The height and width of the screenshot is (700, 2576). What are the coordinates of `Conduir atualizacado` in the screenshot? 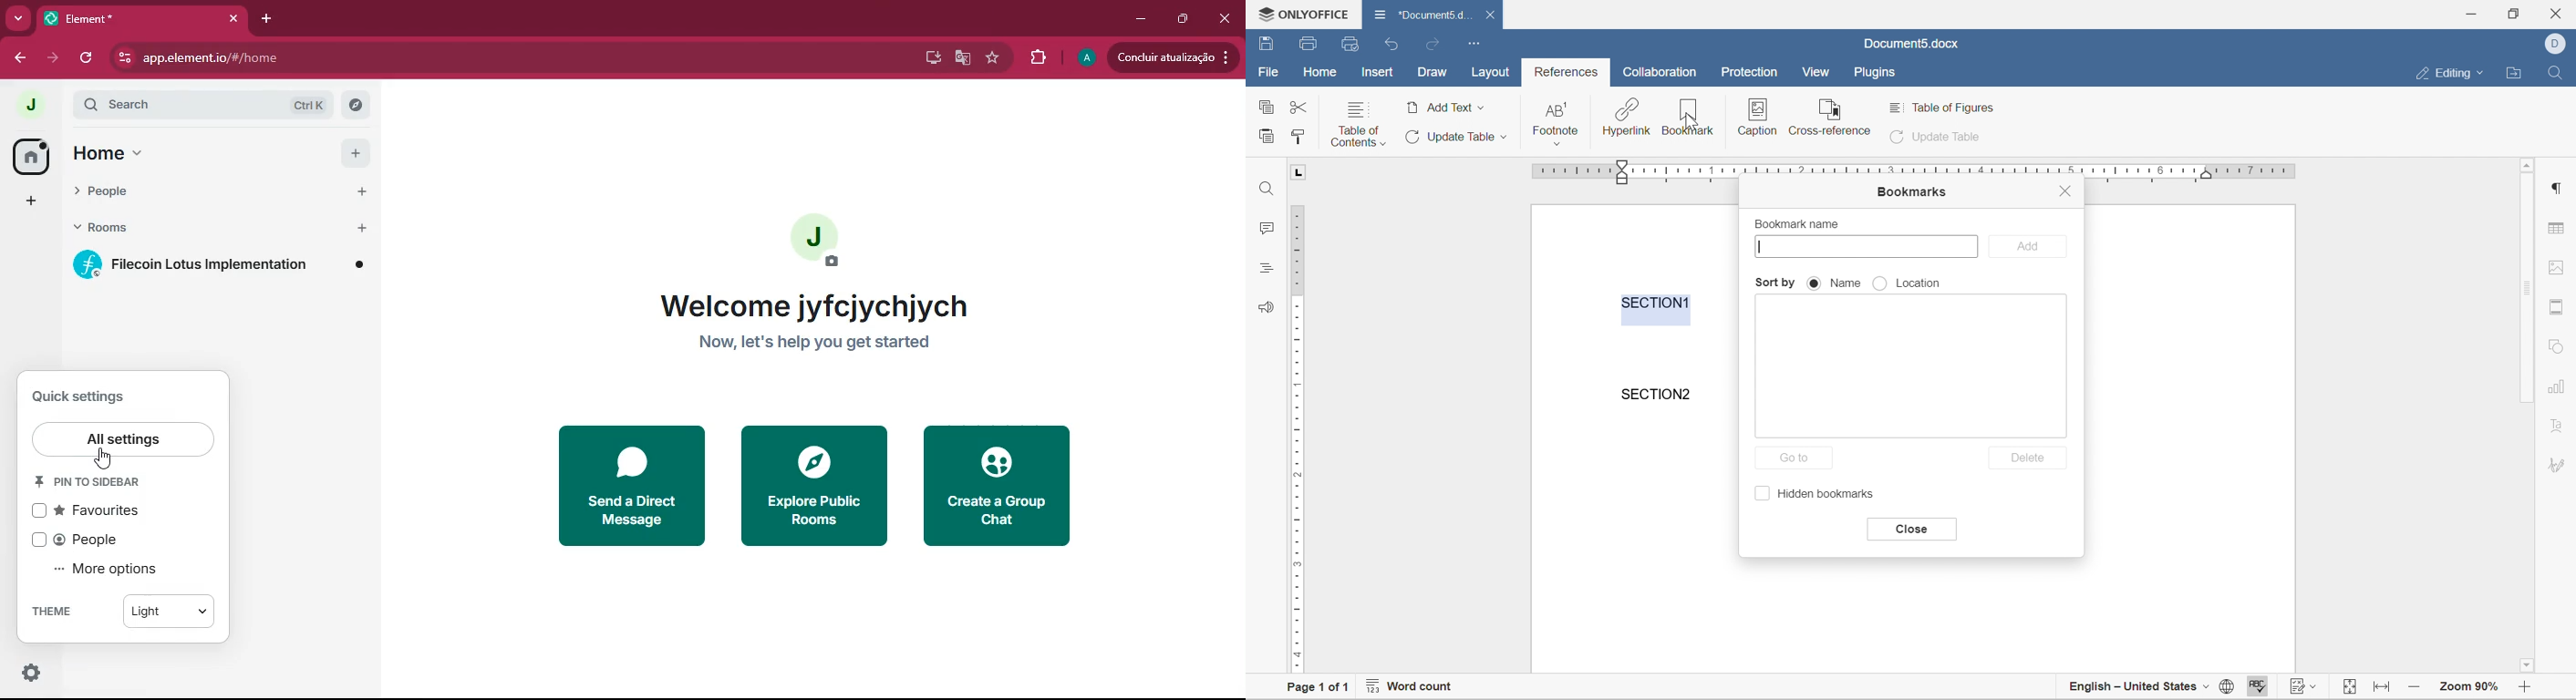 It's located at (1171, 57).